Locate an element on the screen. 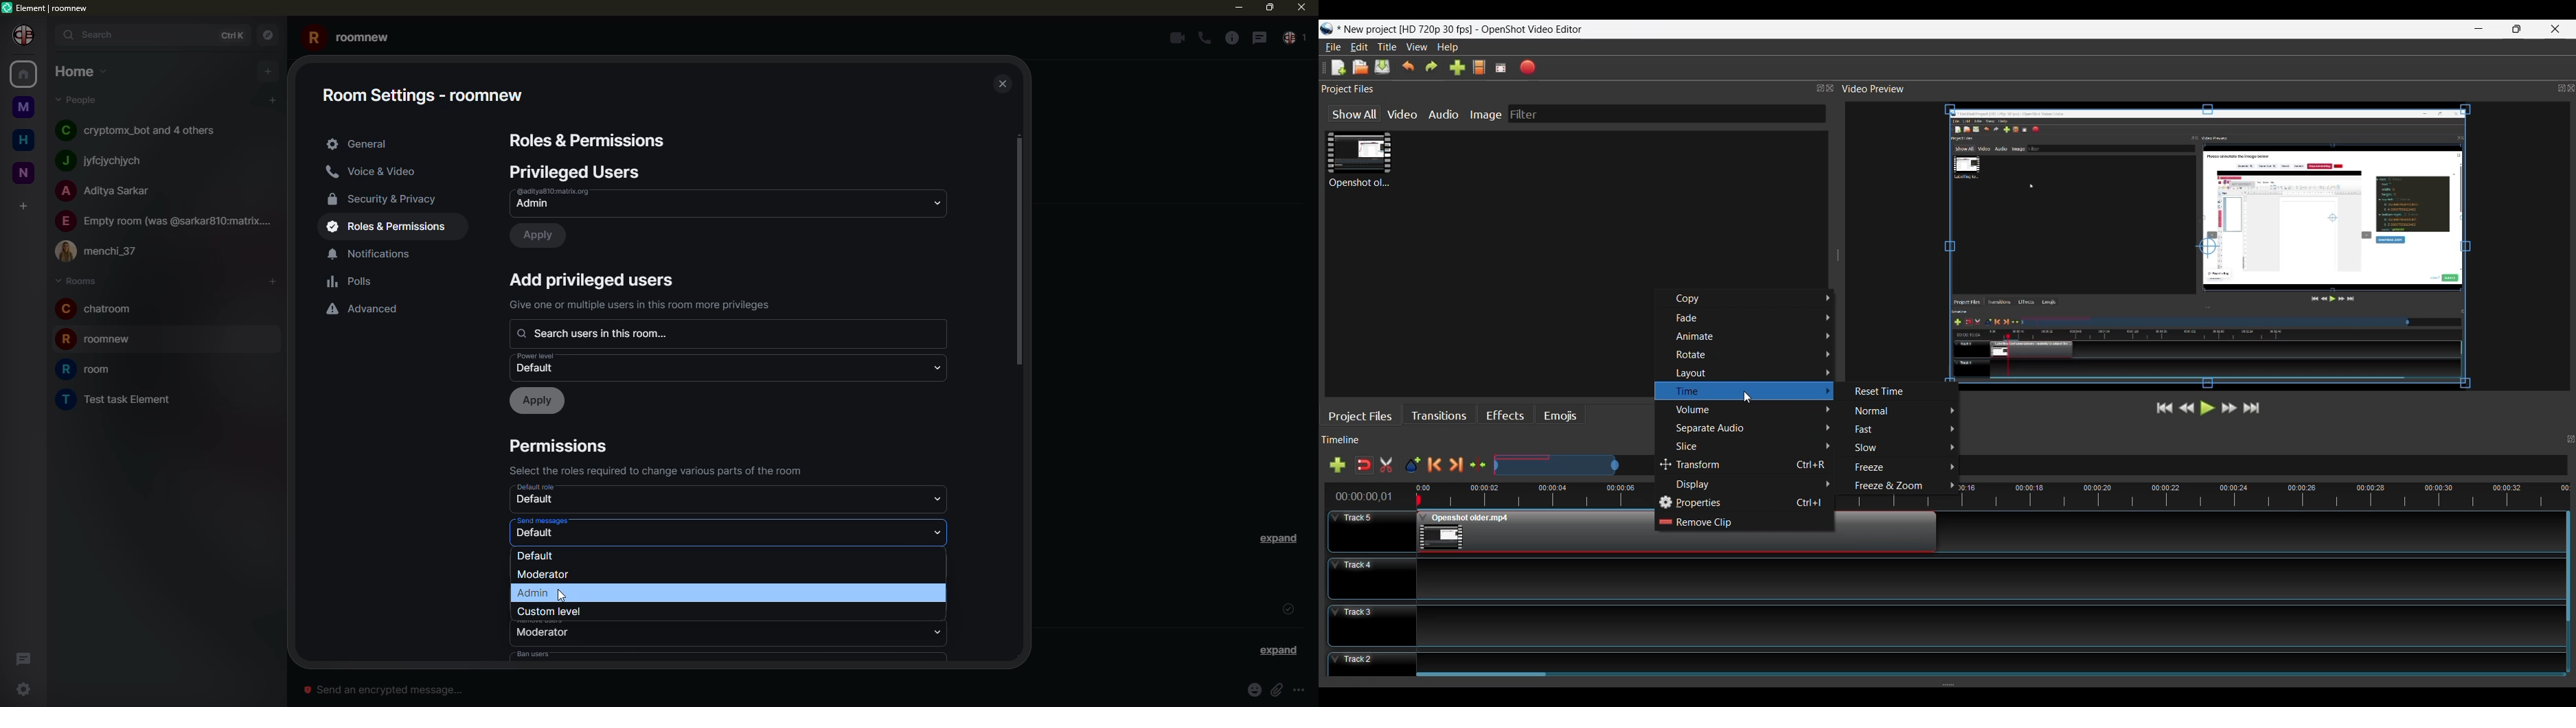  drop is located at coordinates (936, 367).